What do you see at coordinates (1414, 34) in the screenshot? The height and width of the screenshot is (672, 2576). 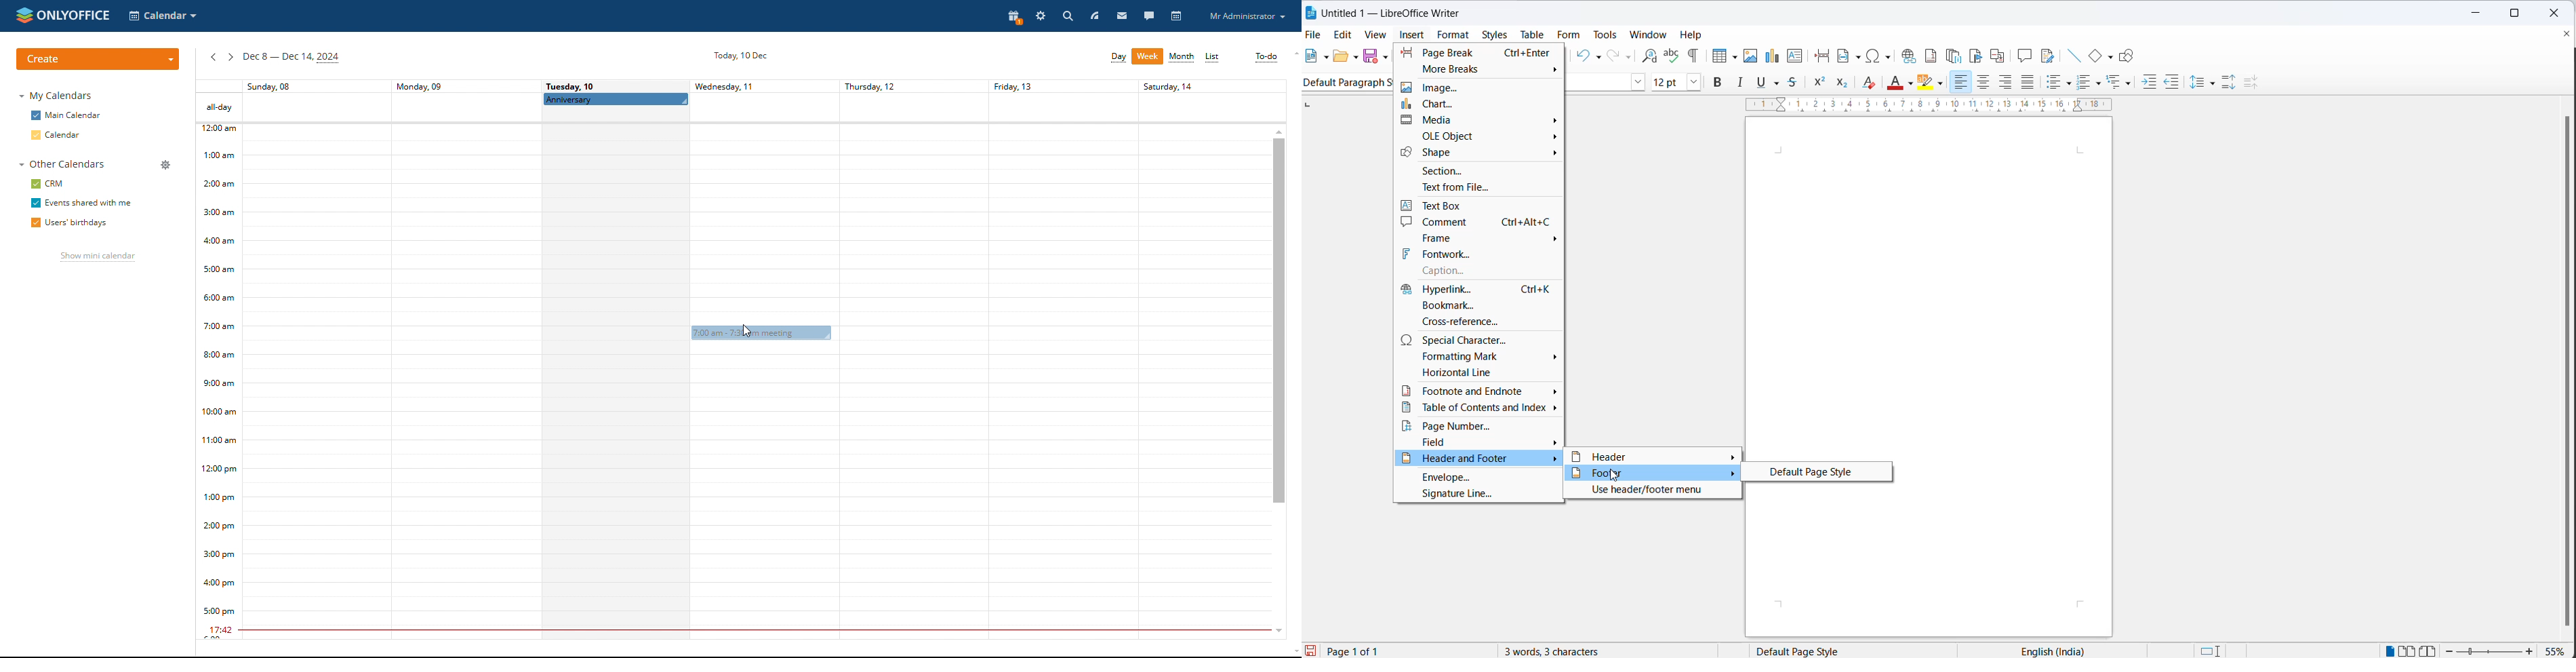 I see `insert` at bounding box center [1414, 34].